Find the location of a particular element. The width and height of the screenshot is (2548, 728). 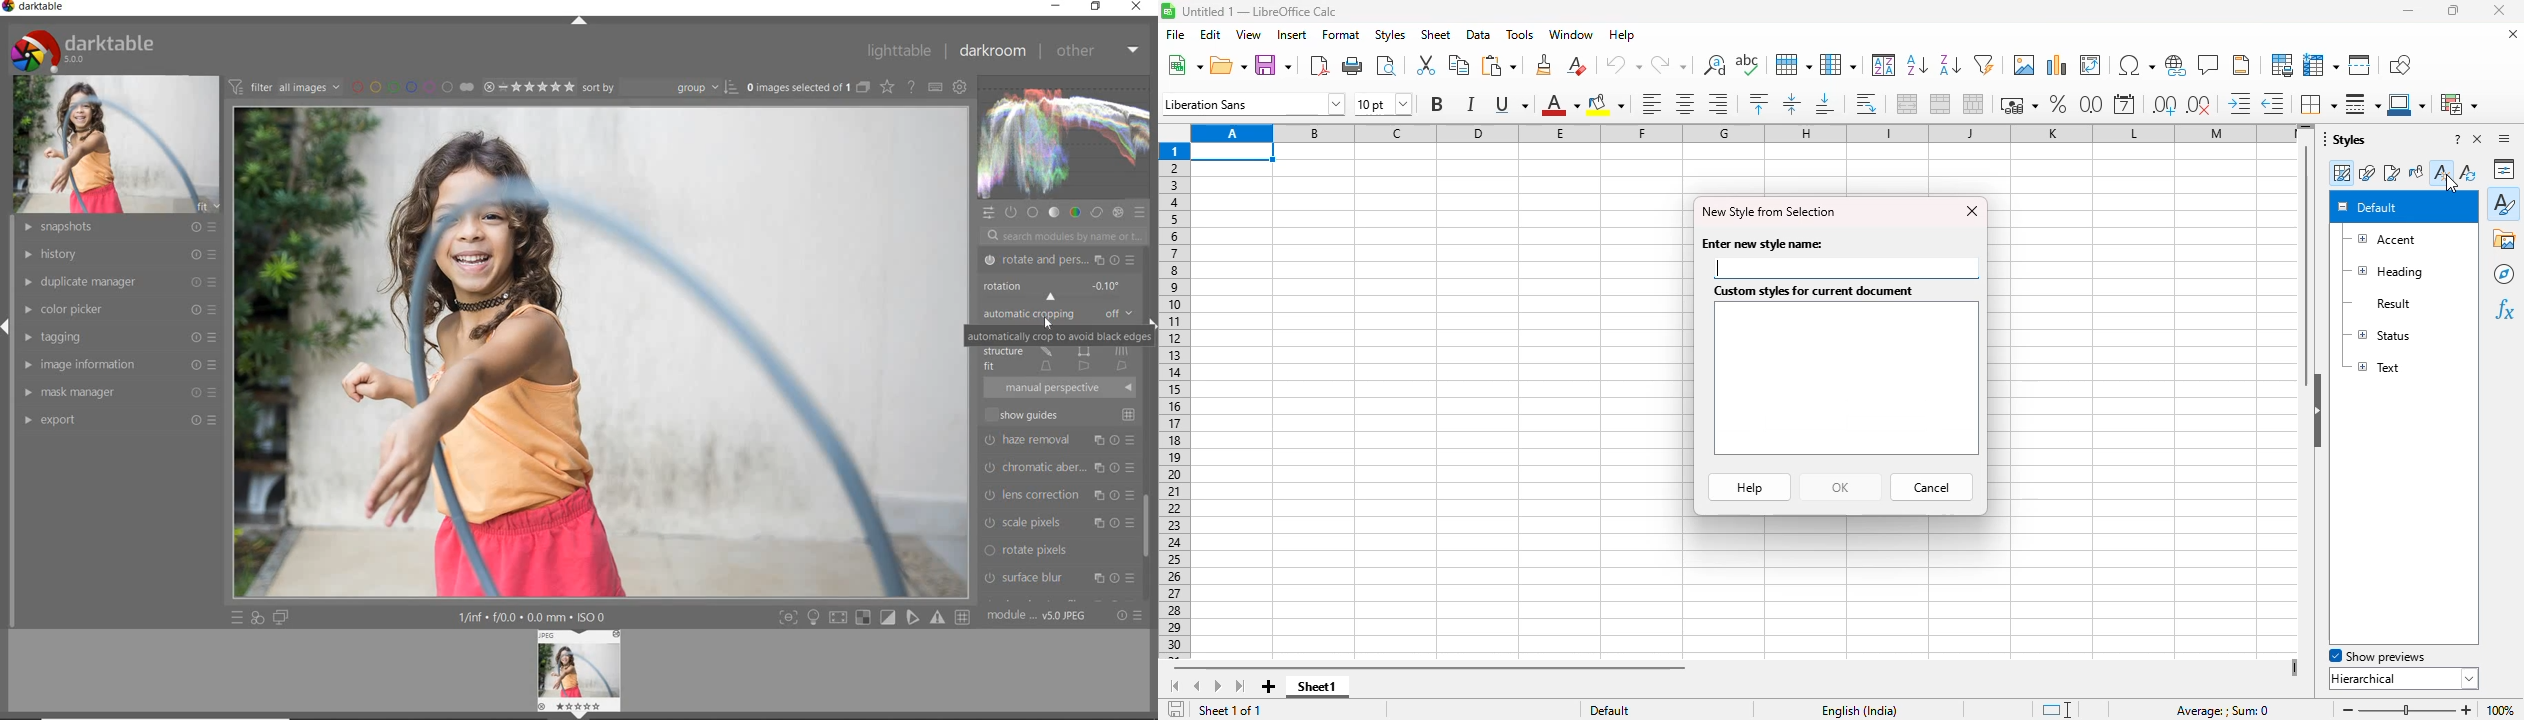

title is located at coordinates (1260, 11).